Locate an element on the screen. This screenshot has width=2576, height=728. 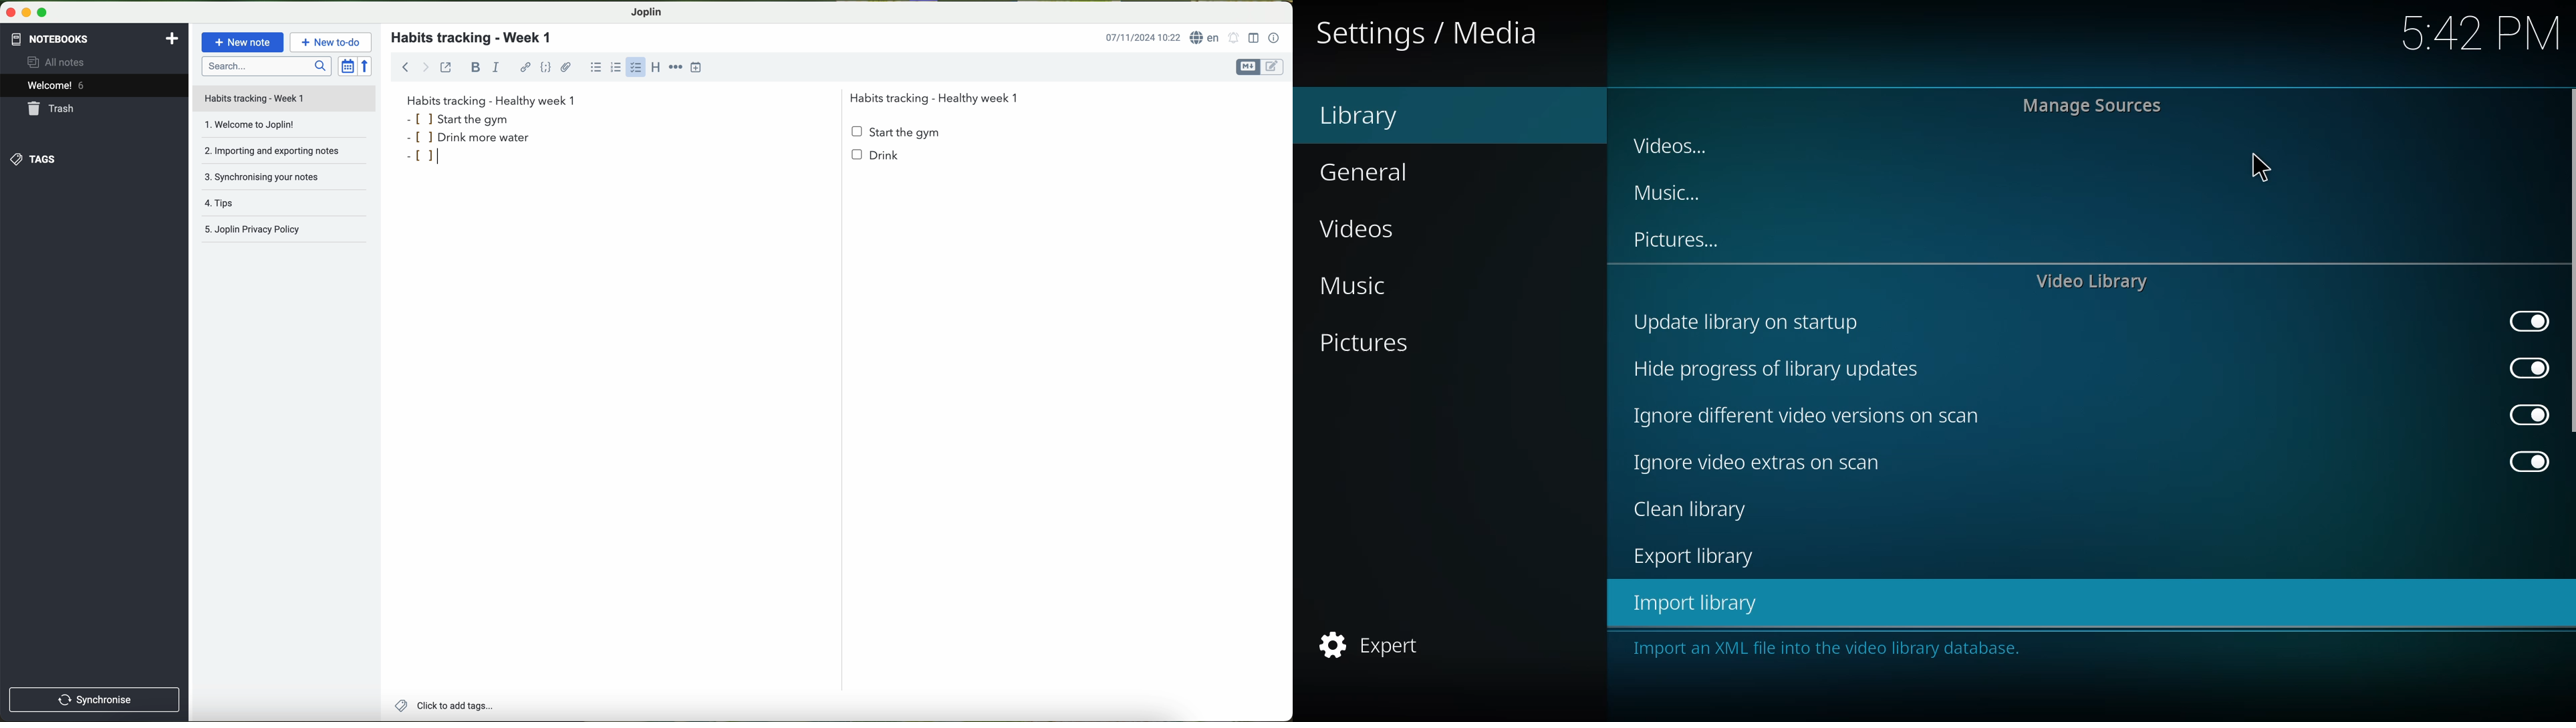
videos is located at coordinates (1674, 146).